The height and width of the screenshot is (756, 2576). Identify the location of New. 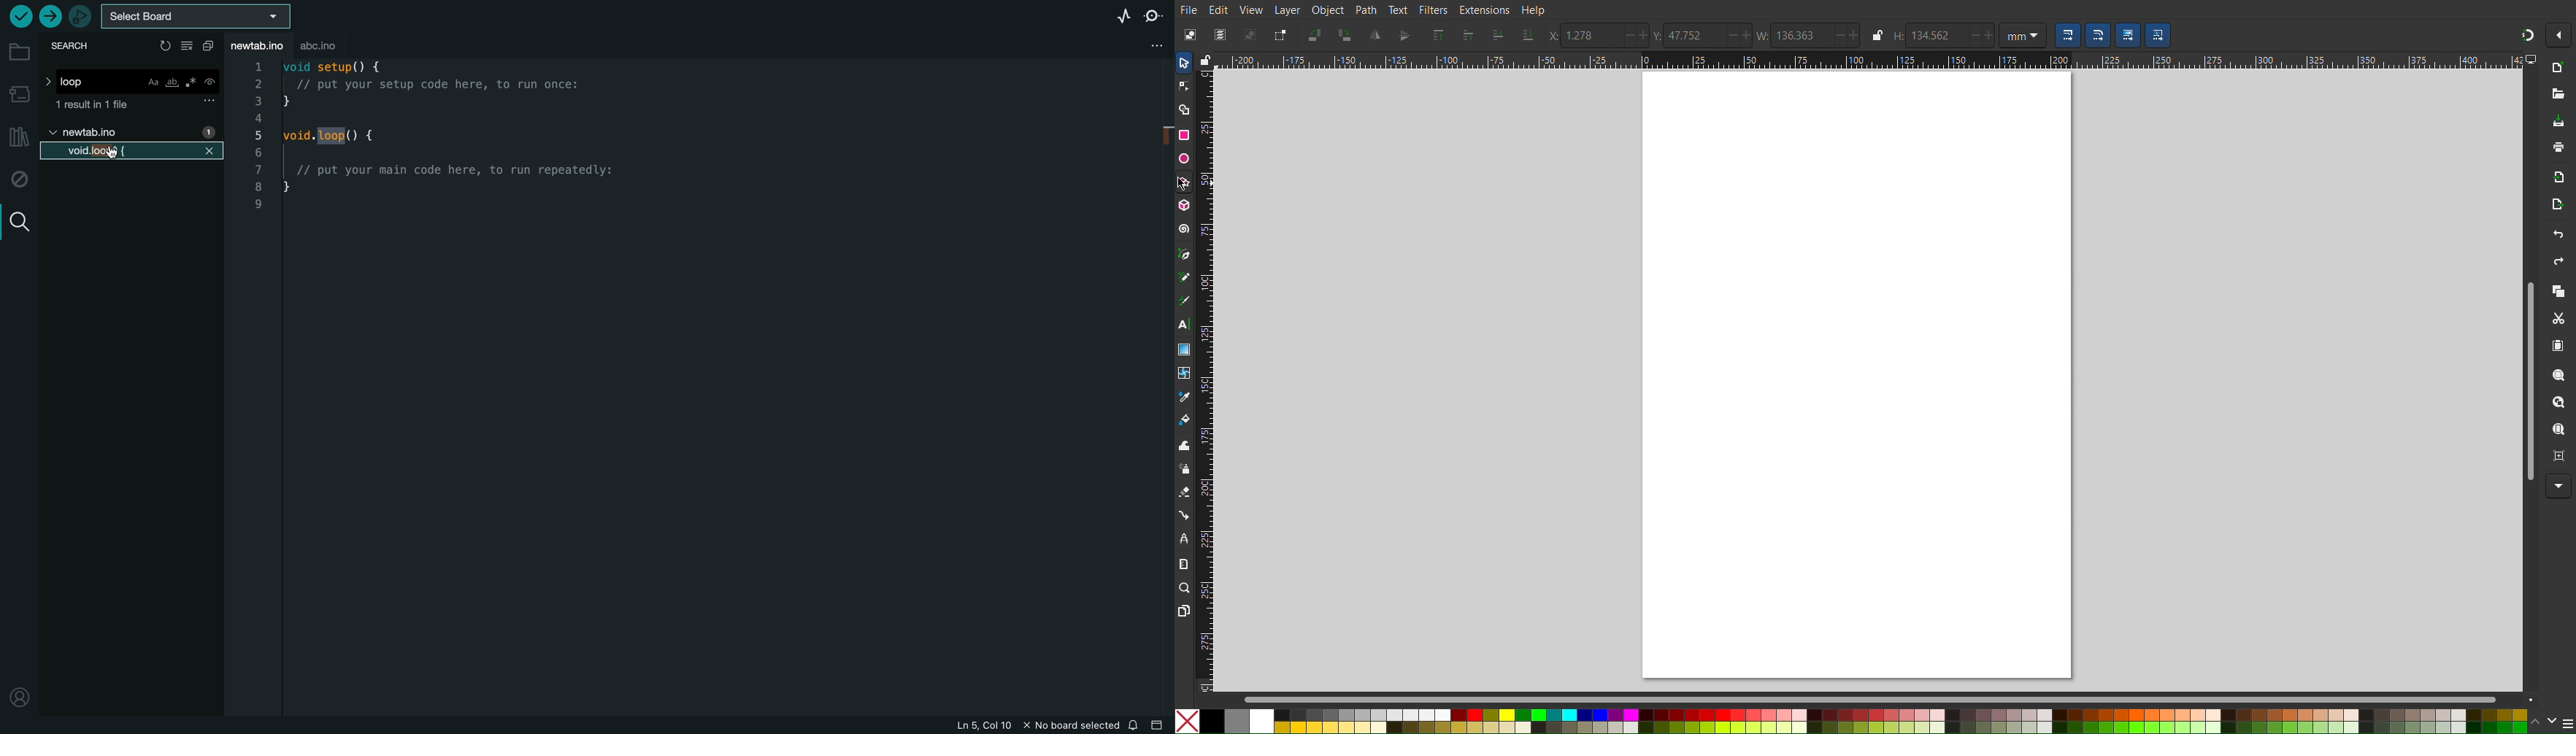
(2560, 68).